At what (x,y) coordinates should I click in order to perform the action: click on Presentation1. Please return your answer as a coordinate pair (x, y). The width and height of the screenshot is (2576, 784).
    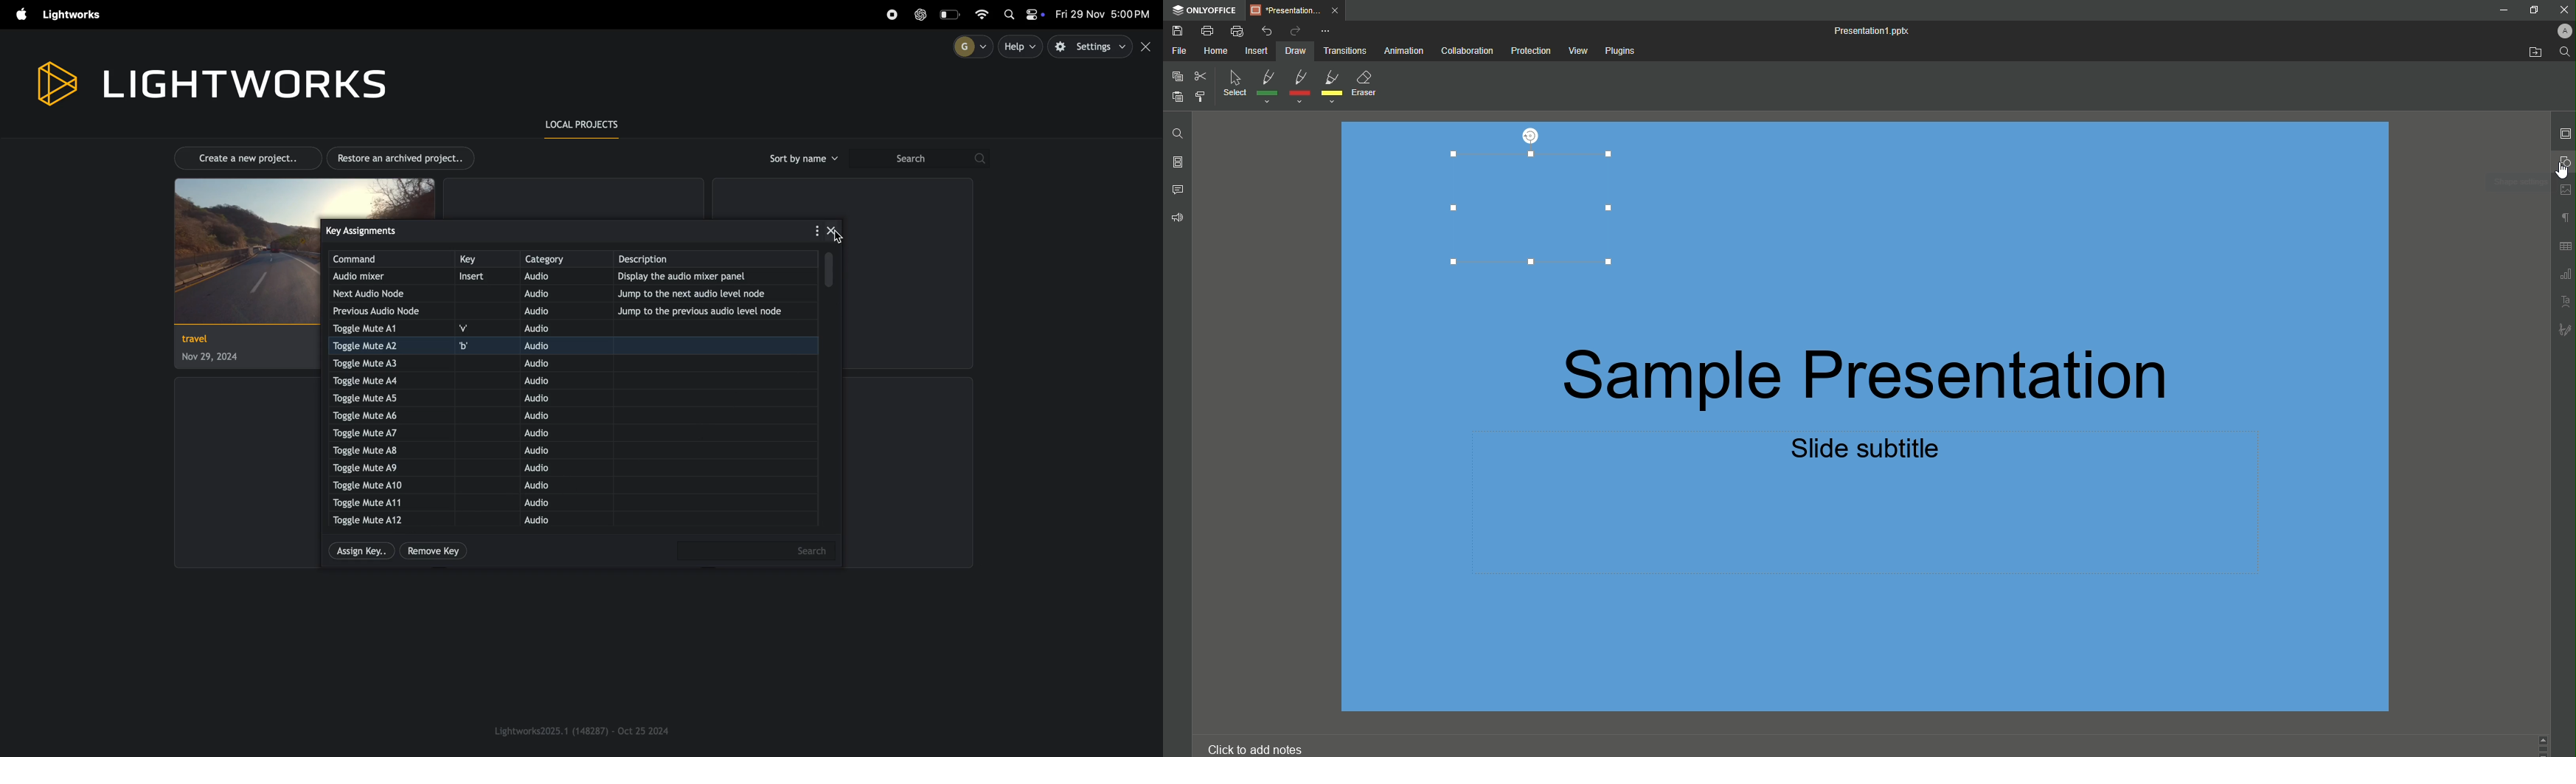
    Looking at the image, I should click on (1878, 31).